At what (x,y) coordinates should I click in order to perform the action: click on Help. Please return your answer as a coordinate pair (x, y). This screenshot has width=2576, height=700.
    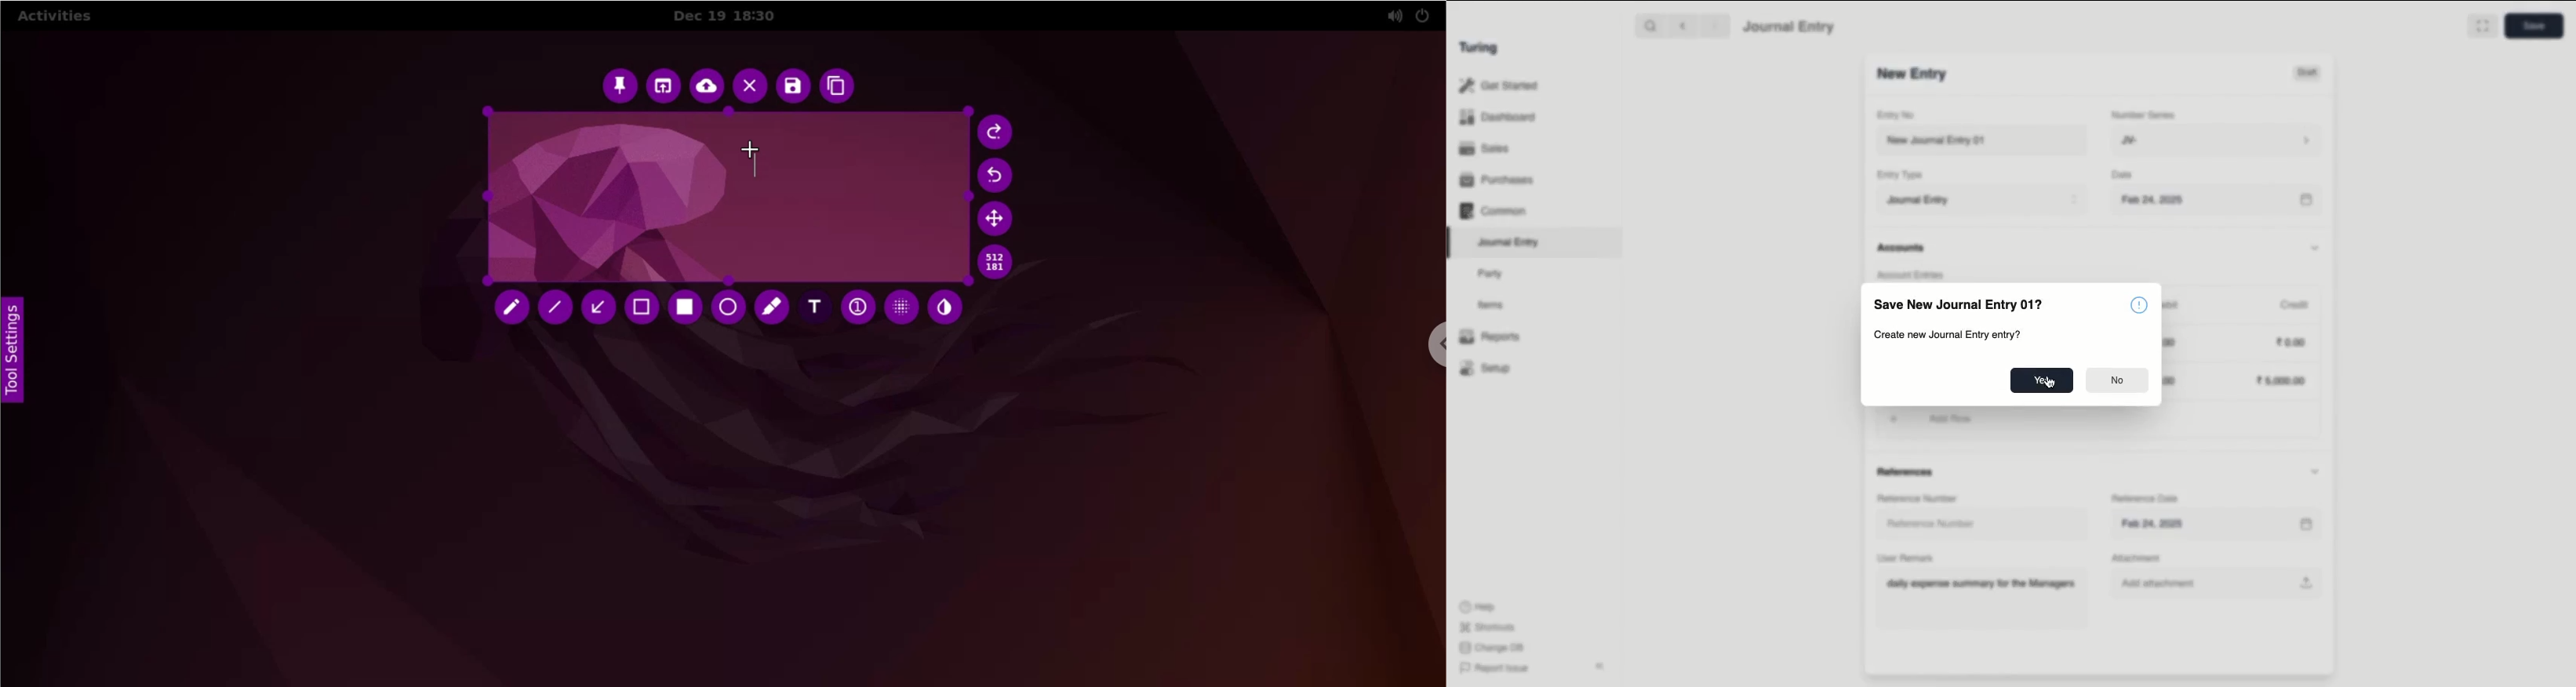
    Looking at the image, I should click on (1478, 607).